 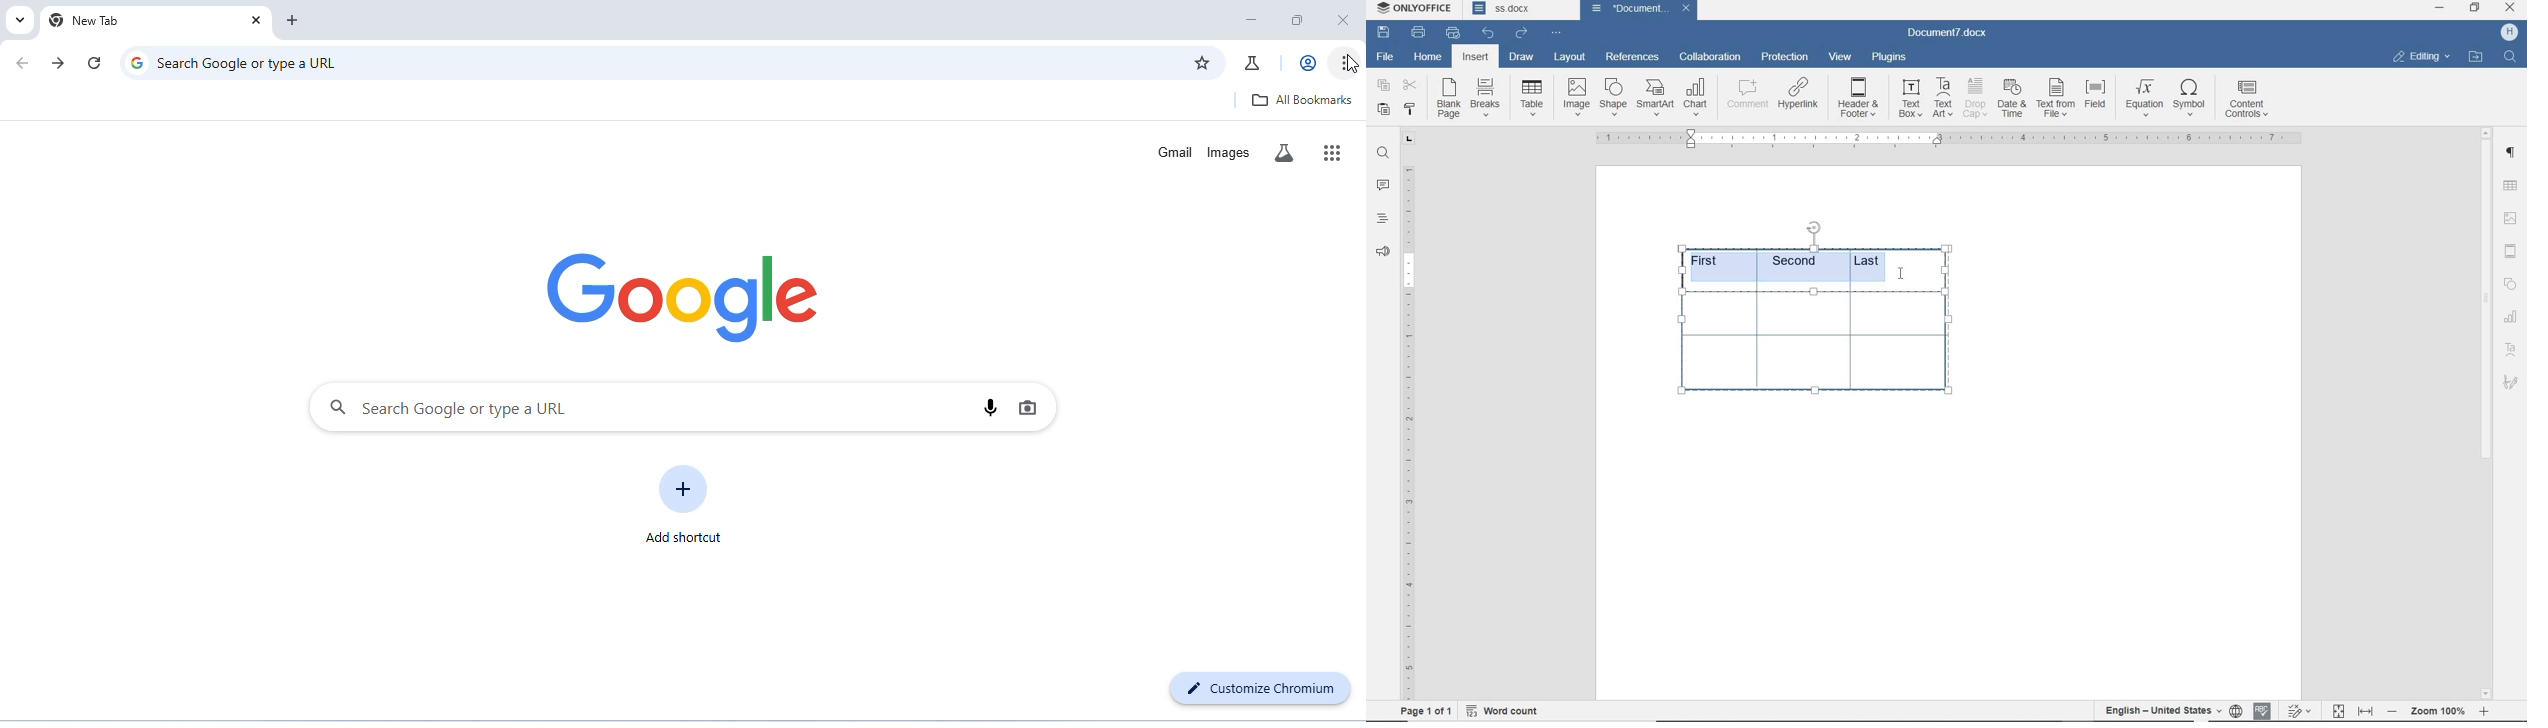 I want to click on tab group, so click(x=1407, y=139).